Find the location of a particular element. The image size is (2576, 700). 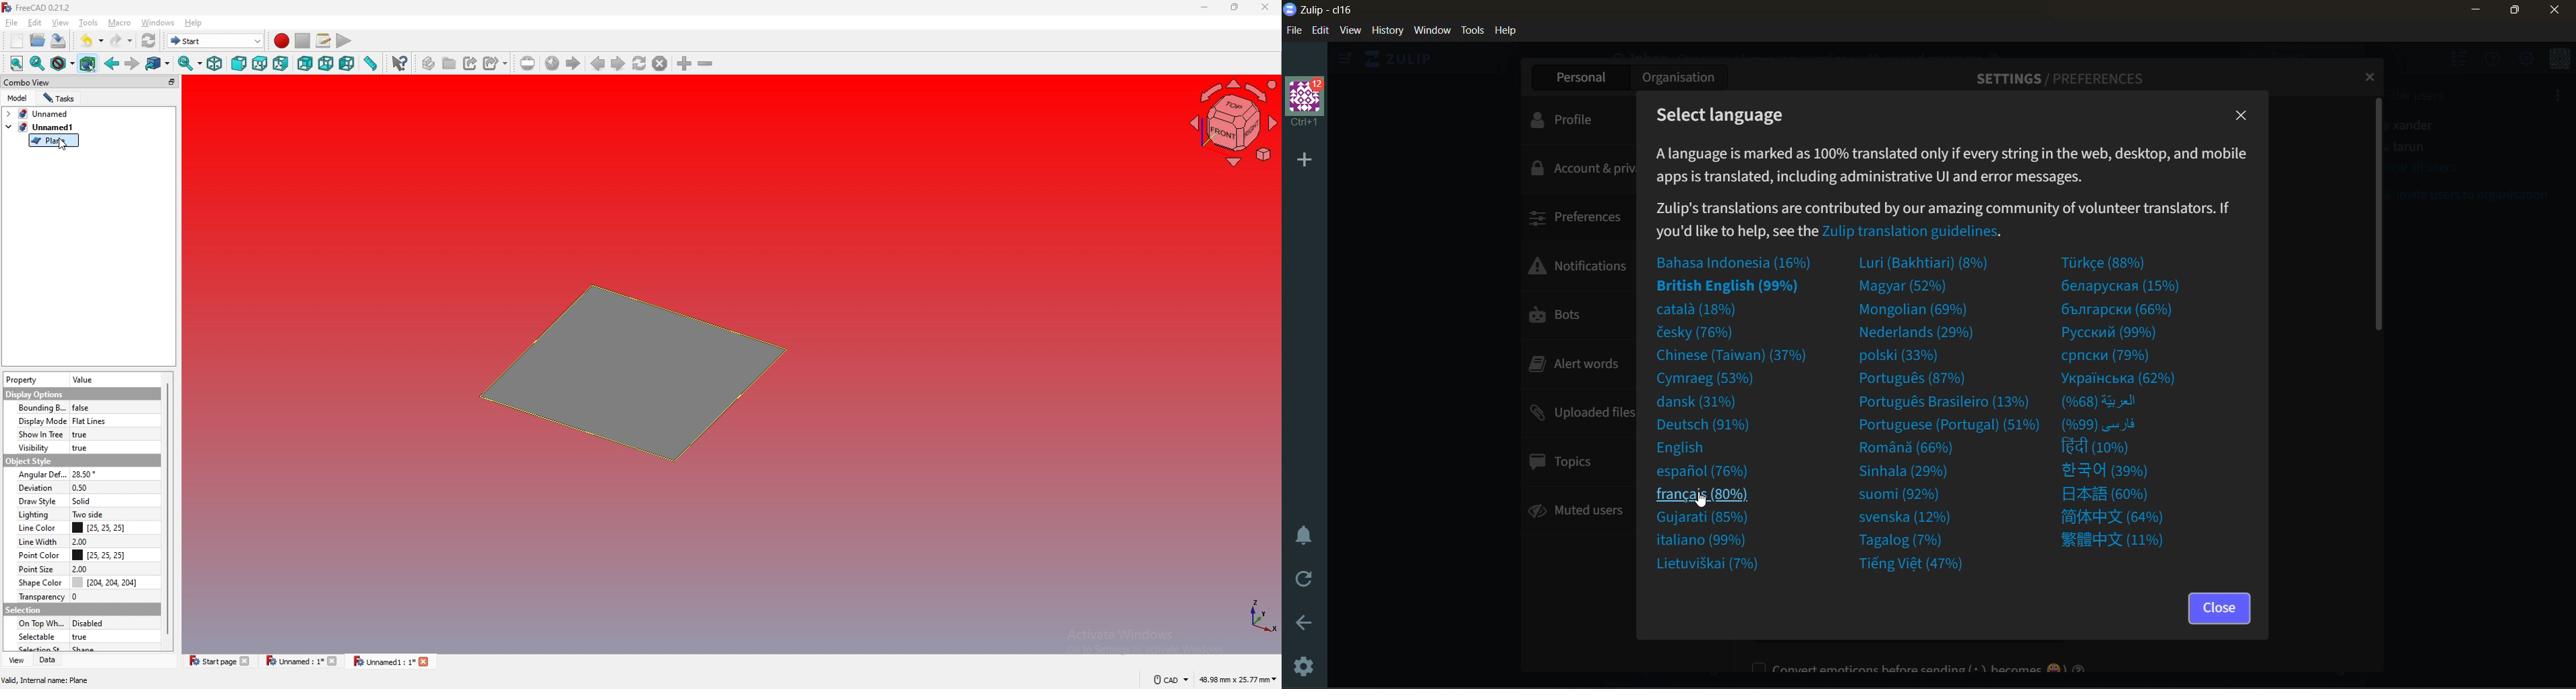

0 is located at coordinates (81, 596).